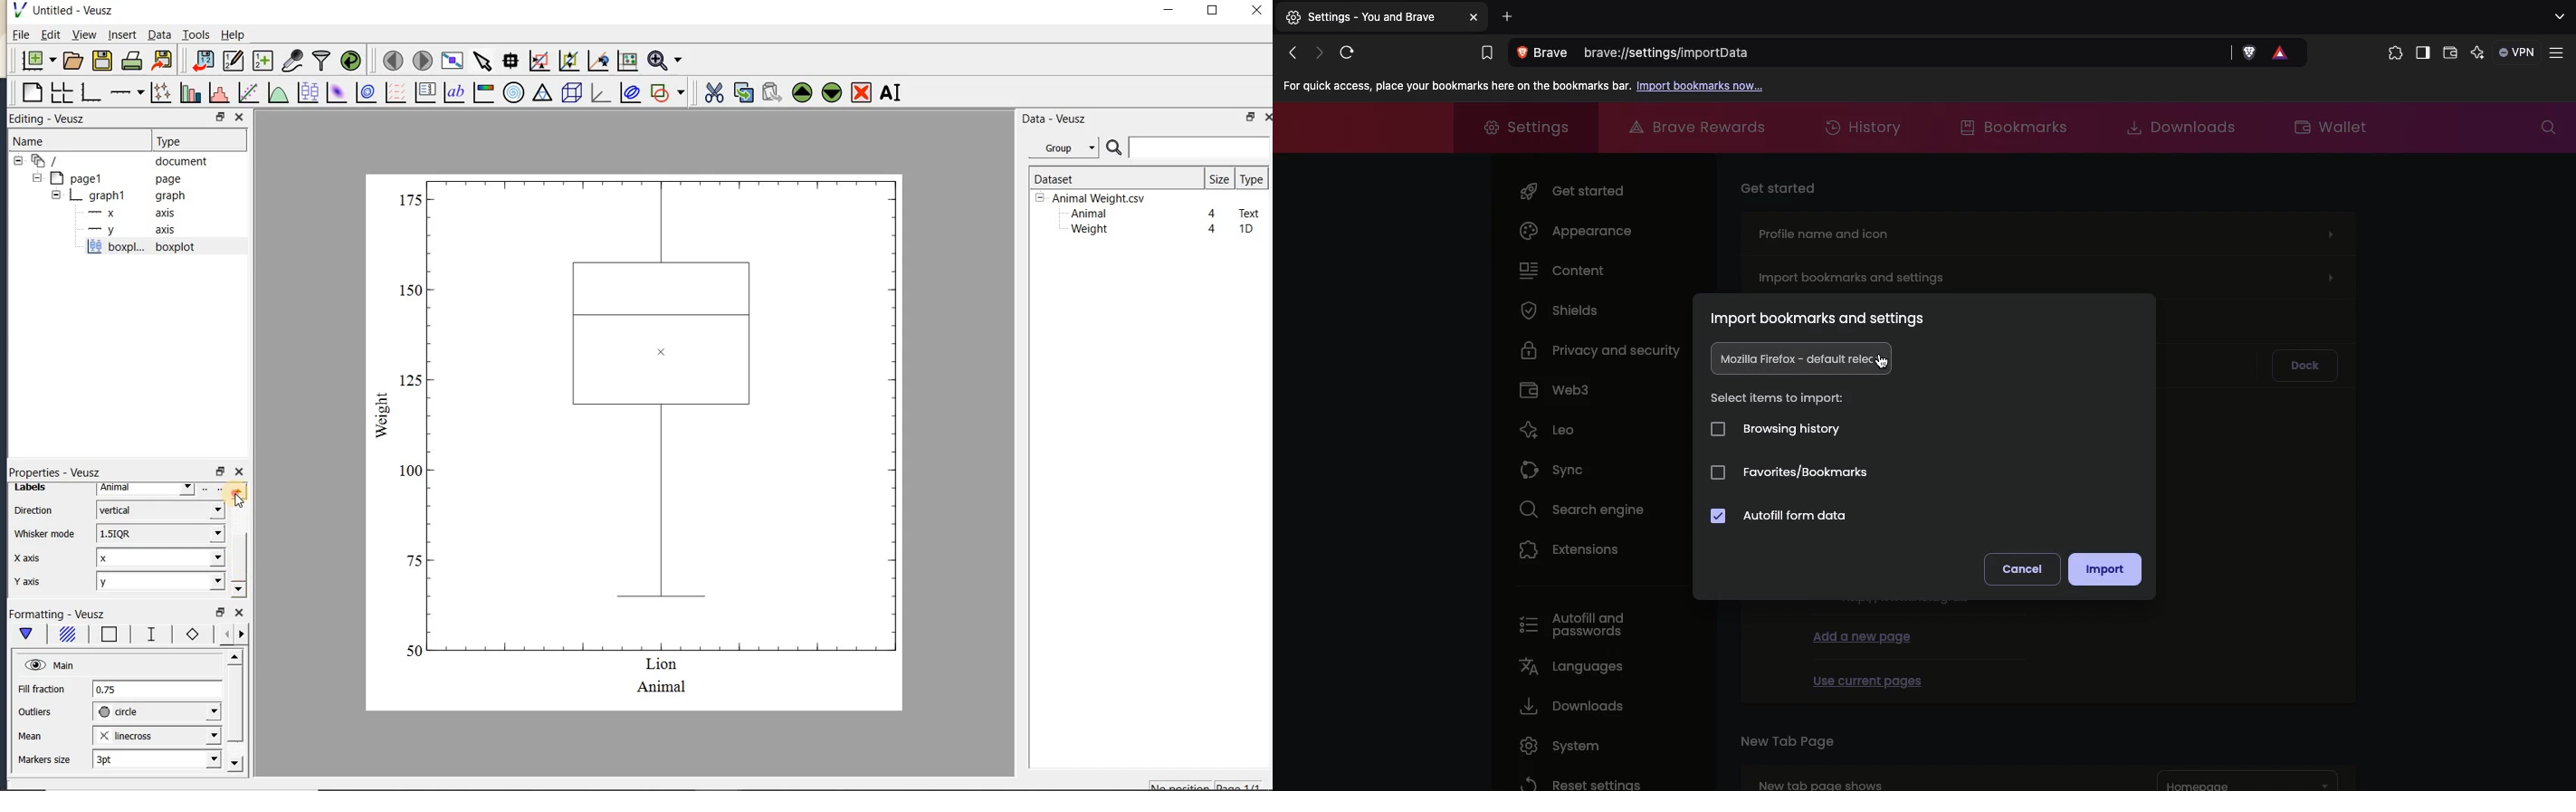 This screenshot has width=2576, height=812. Describe the element at coordinates (42, 690) in the screenshot. I see `Fill fraction` at that location.